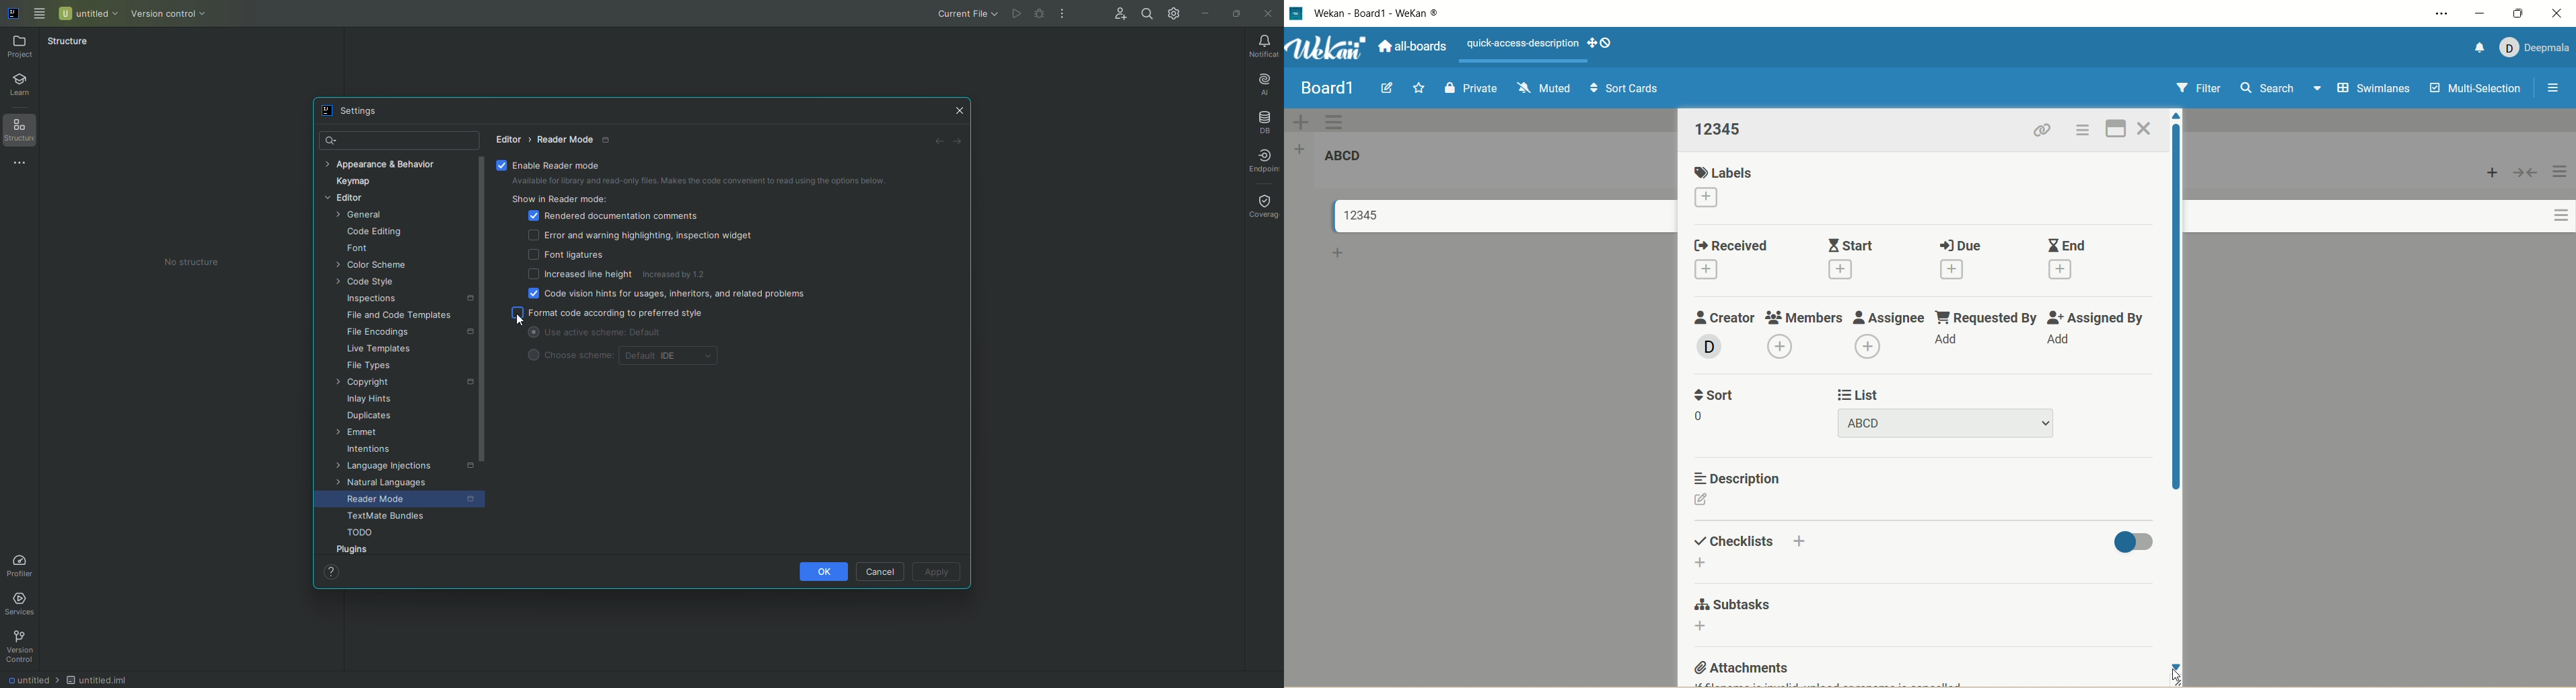  I want to click on close, so click(2145, 129).